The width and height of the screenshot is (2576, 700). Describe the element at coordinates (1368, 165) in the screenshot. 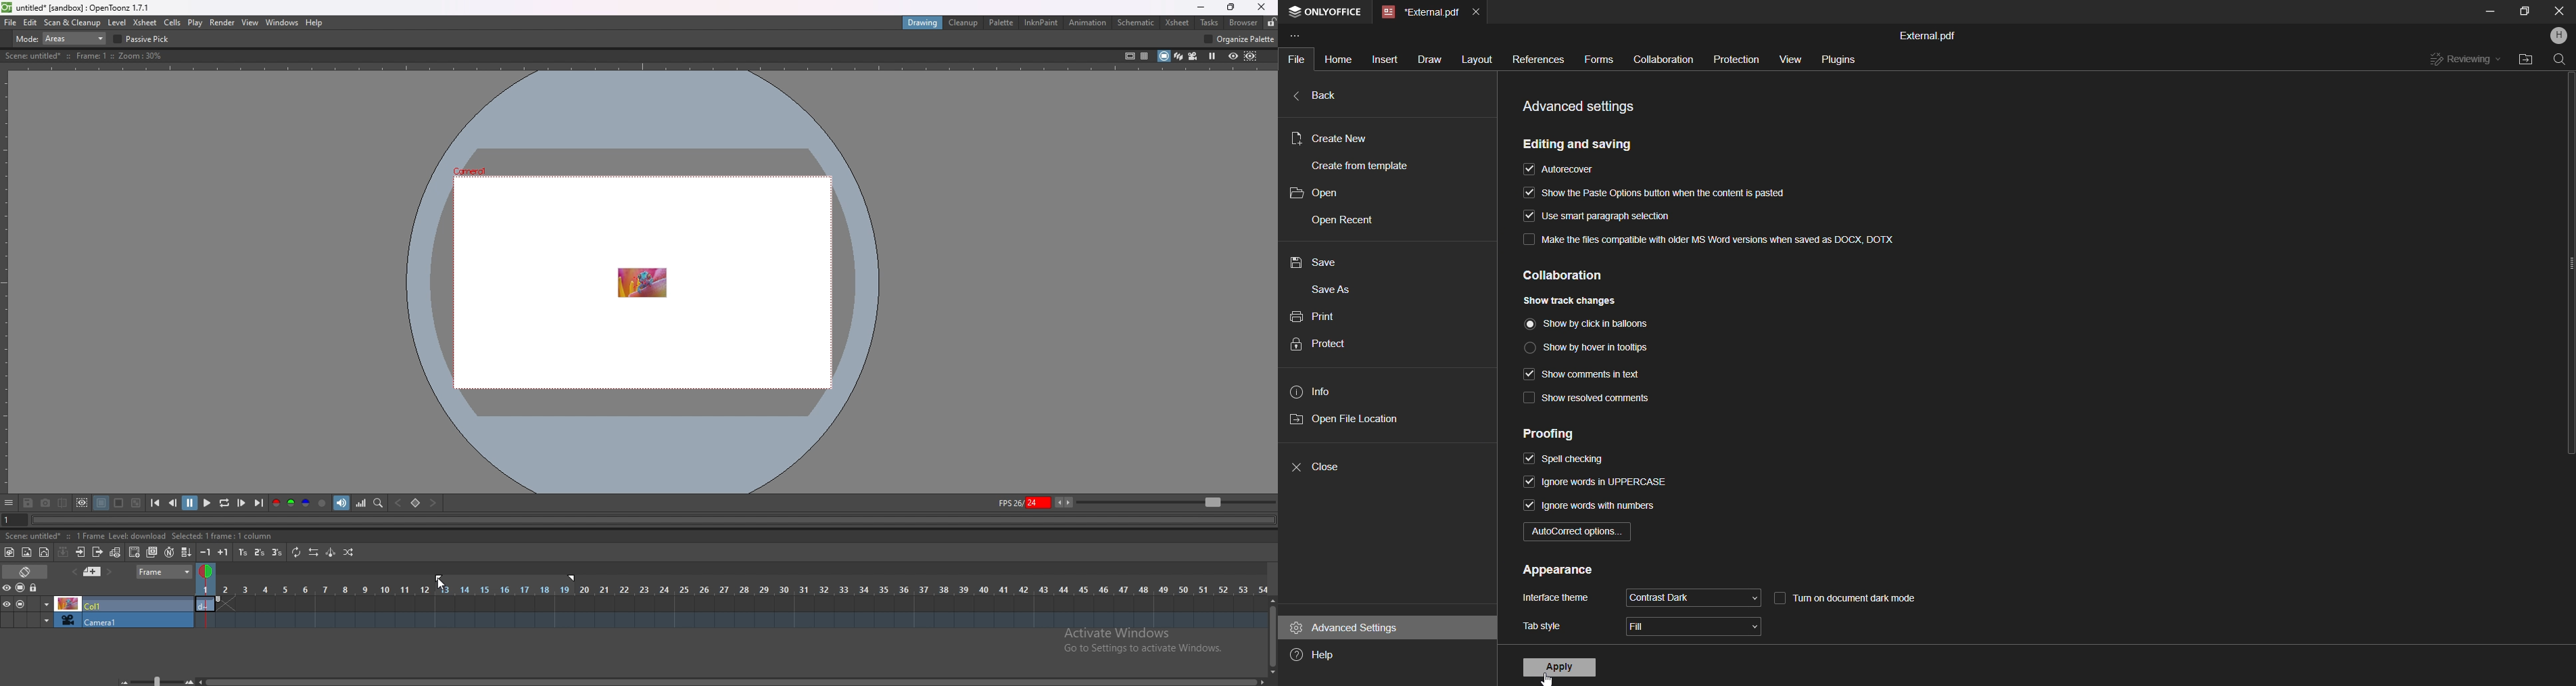

I see `create from template` at that location.